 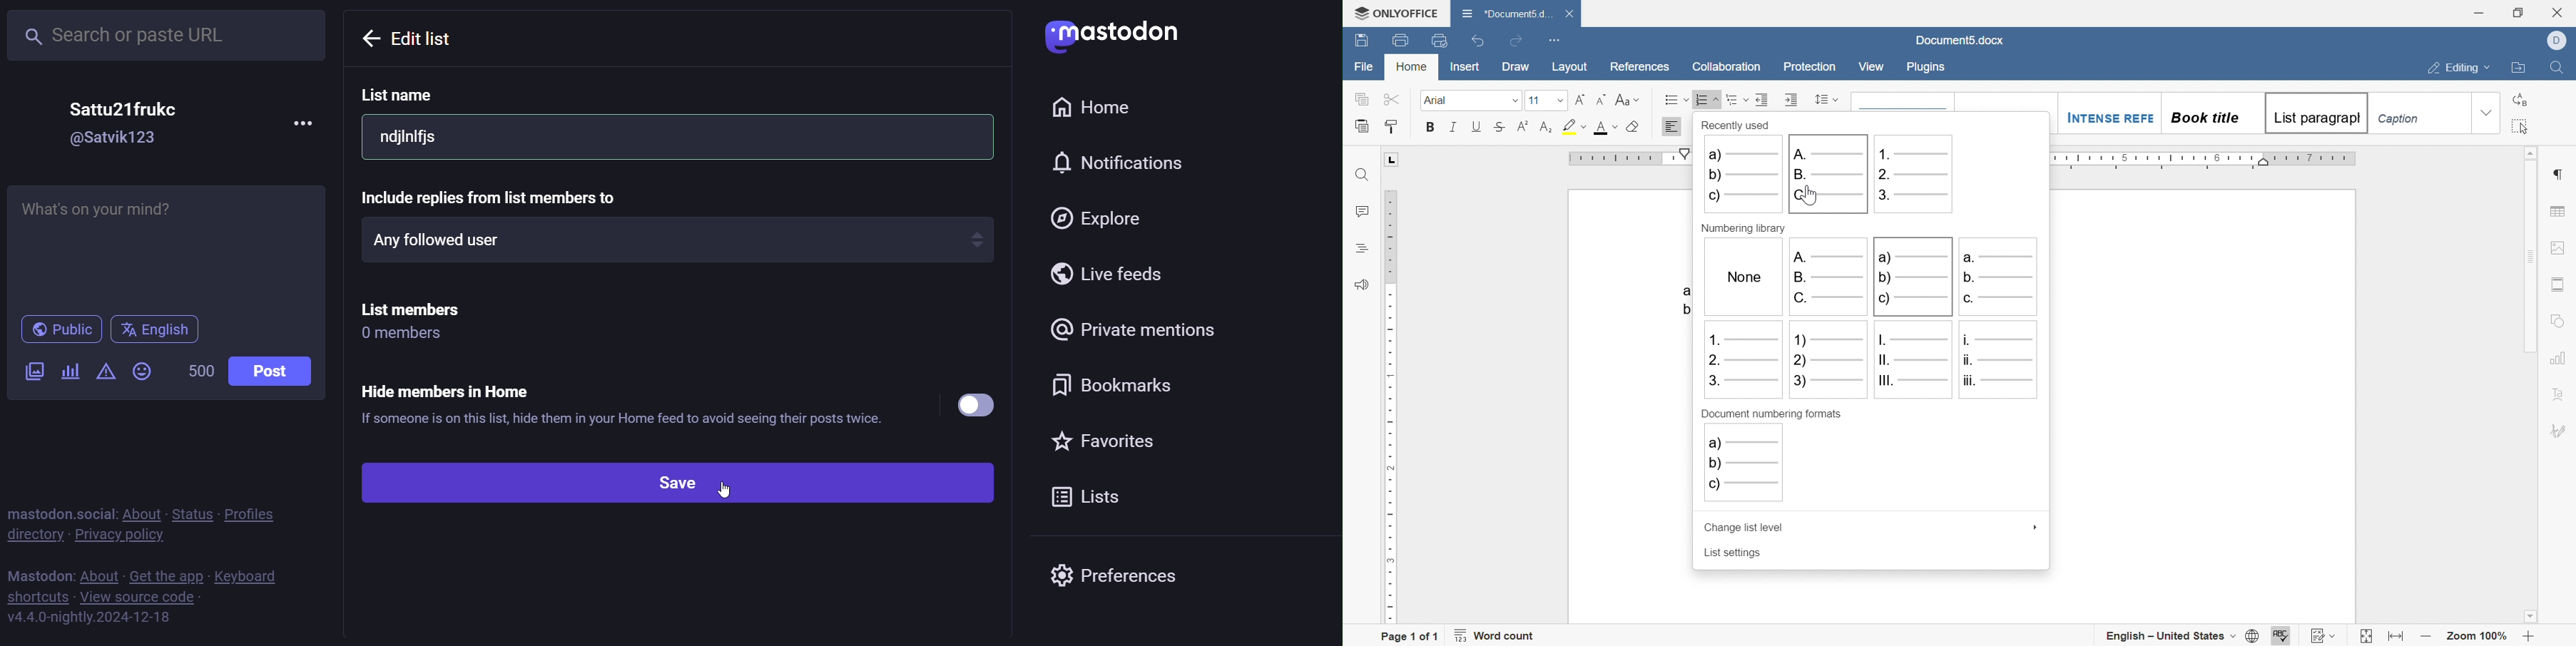 I want to click on home, so click(x=1101, y=109).